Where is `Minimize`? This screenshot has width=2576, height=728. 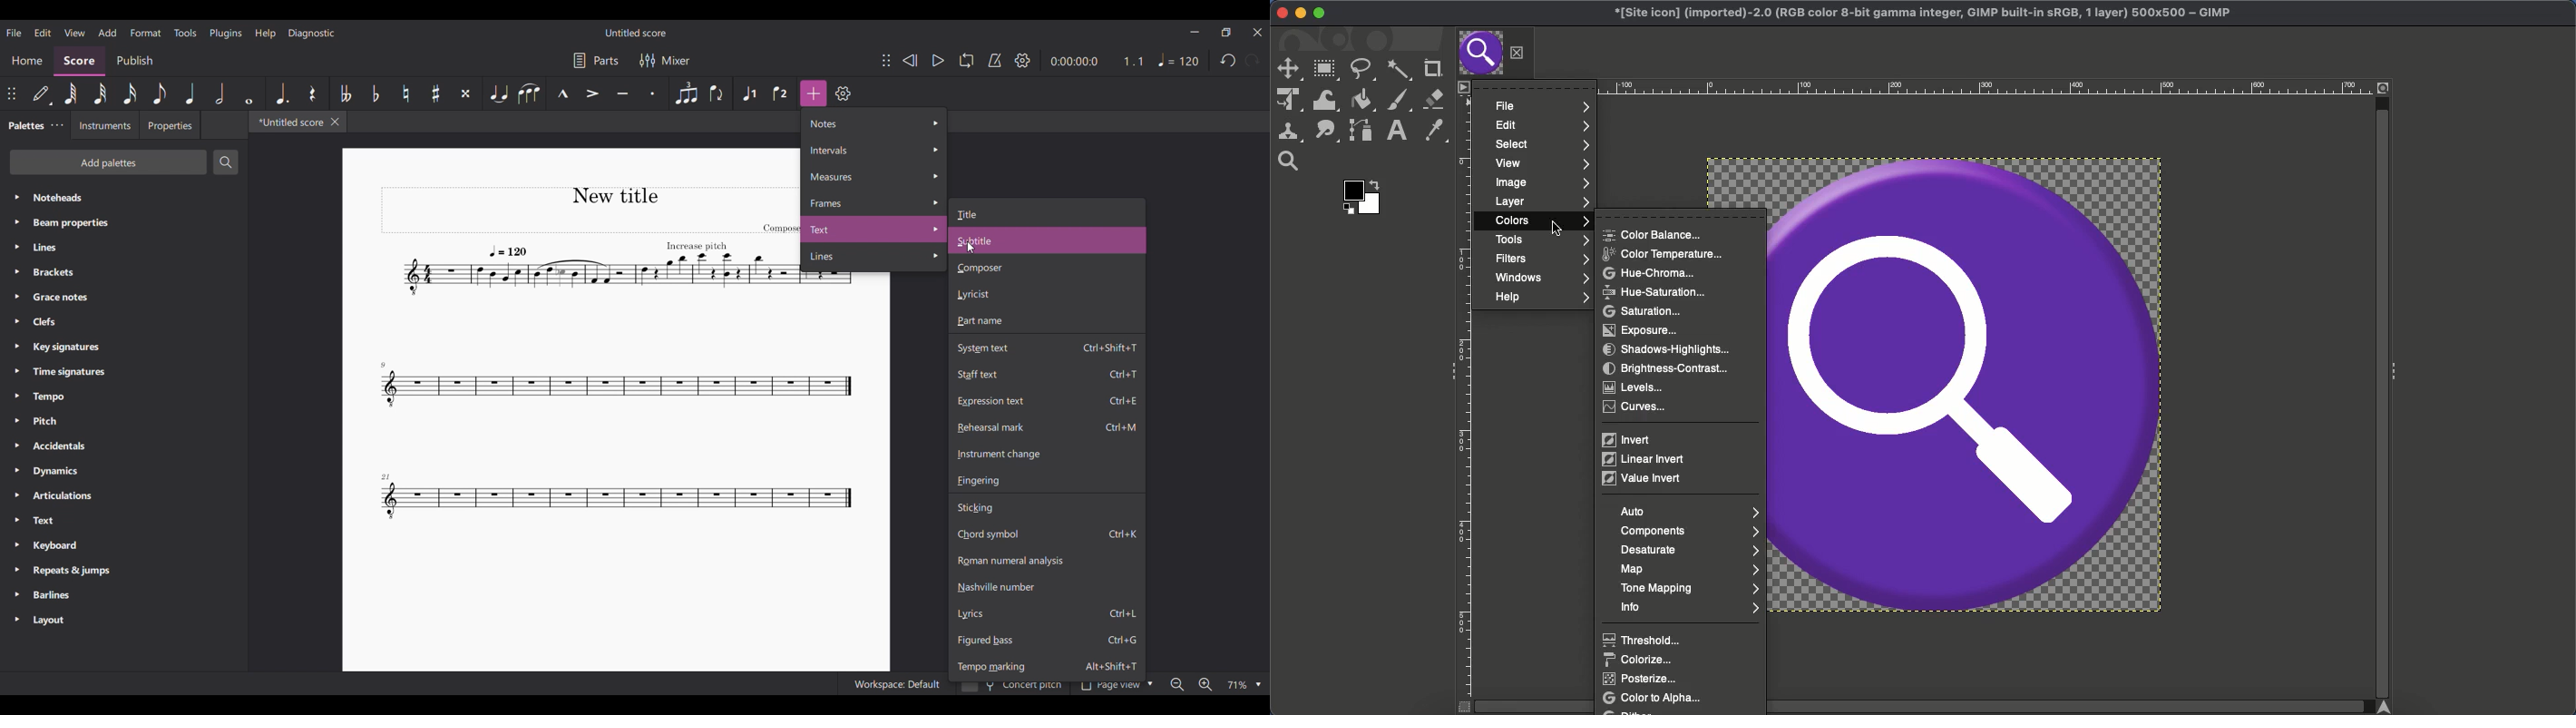 Minimize is located at coordinates (1195, 32).